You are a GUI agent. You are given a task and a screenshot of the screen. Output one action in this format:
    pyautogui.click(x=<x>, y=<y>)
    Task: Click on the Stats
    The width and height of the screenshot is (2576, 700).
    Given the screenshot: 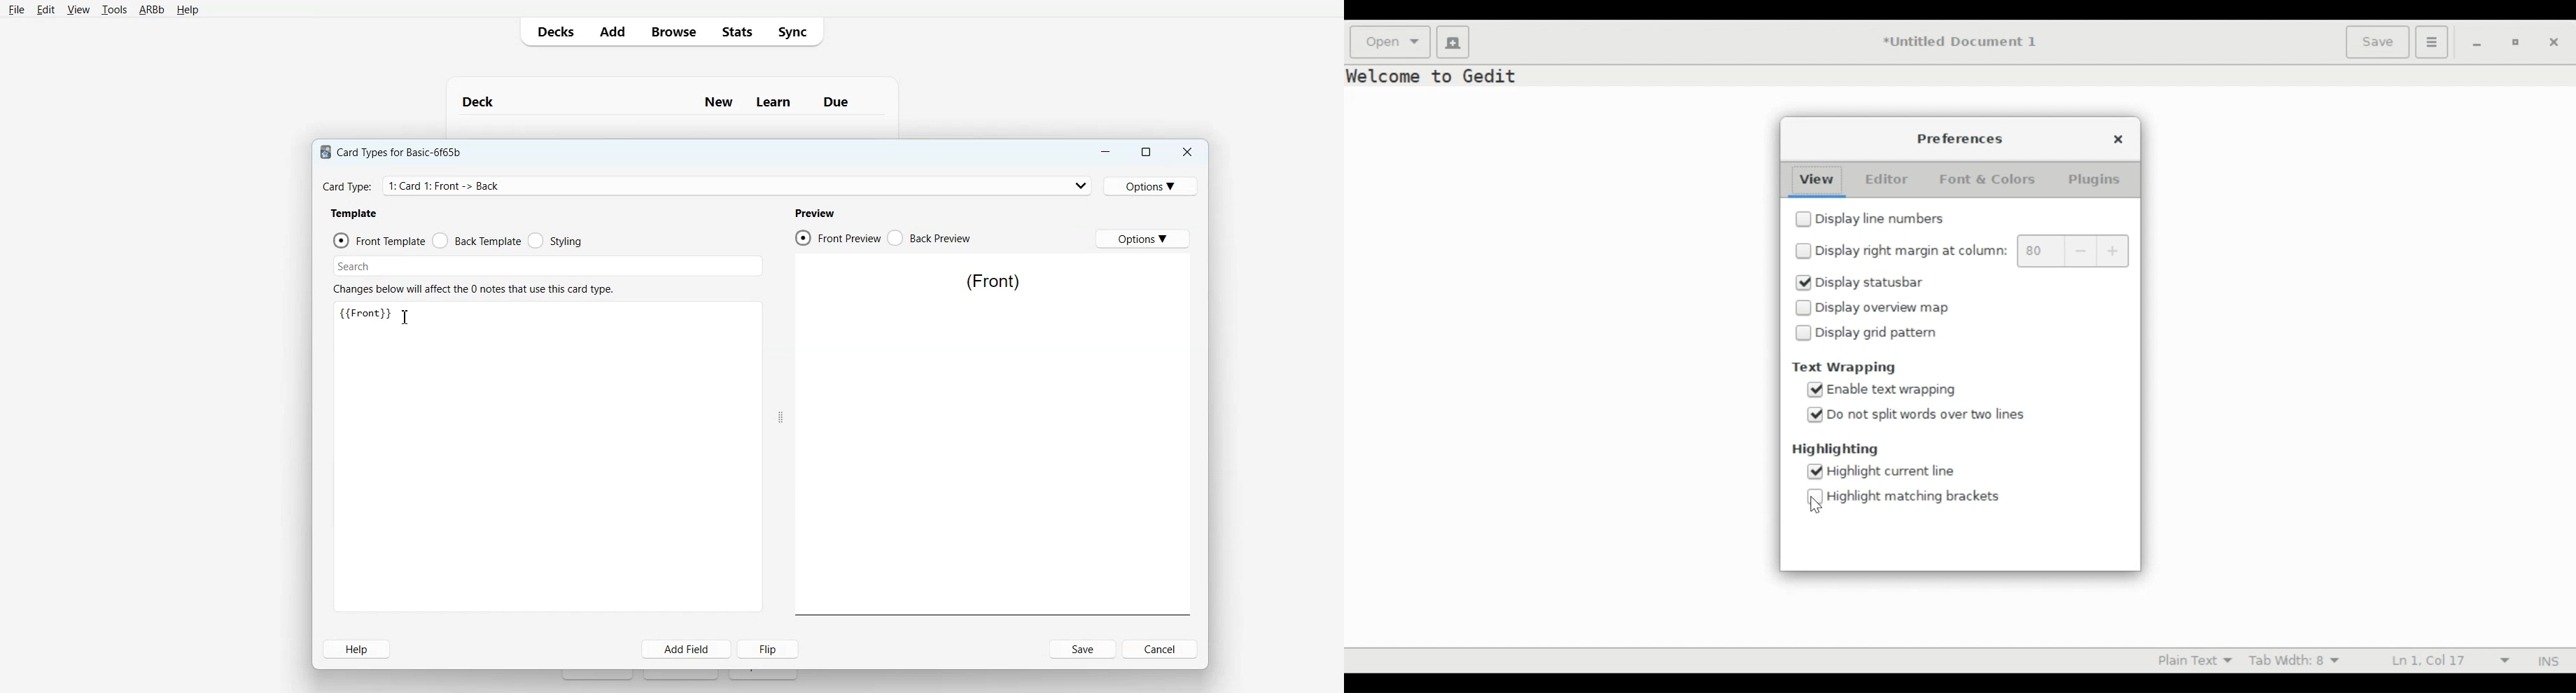 What is the action you would take?
    pyautogui.click(x=734, y=31)
    